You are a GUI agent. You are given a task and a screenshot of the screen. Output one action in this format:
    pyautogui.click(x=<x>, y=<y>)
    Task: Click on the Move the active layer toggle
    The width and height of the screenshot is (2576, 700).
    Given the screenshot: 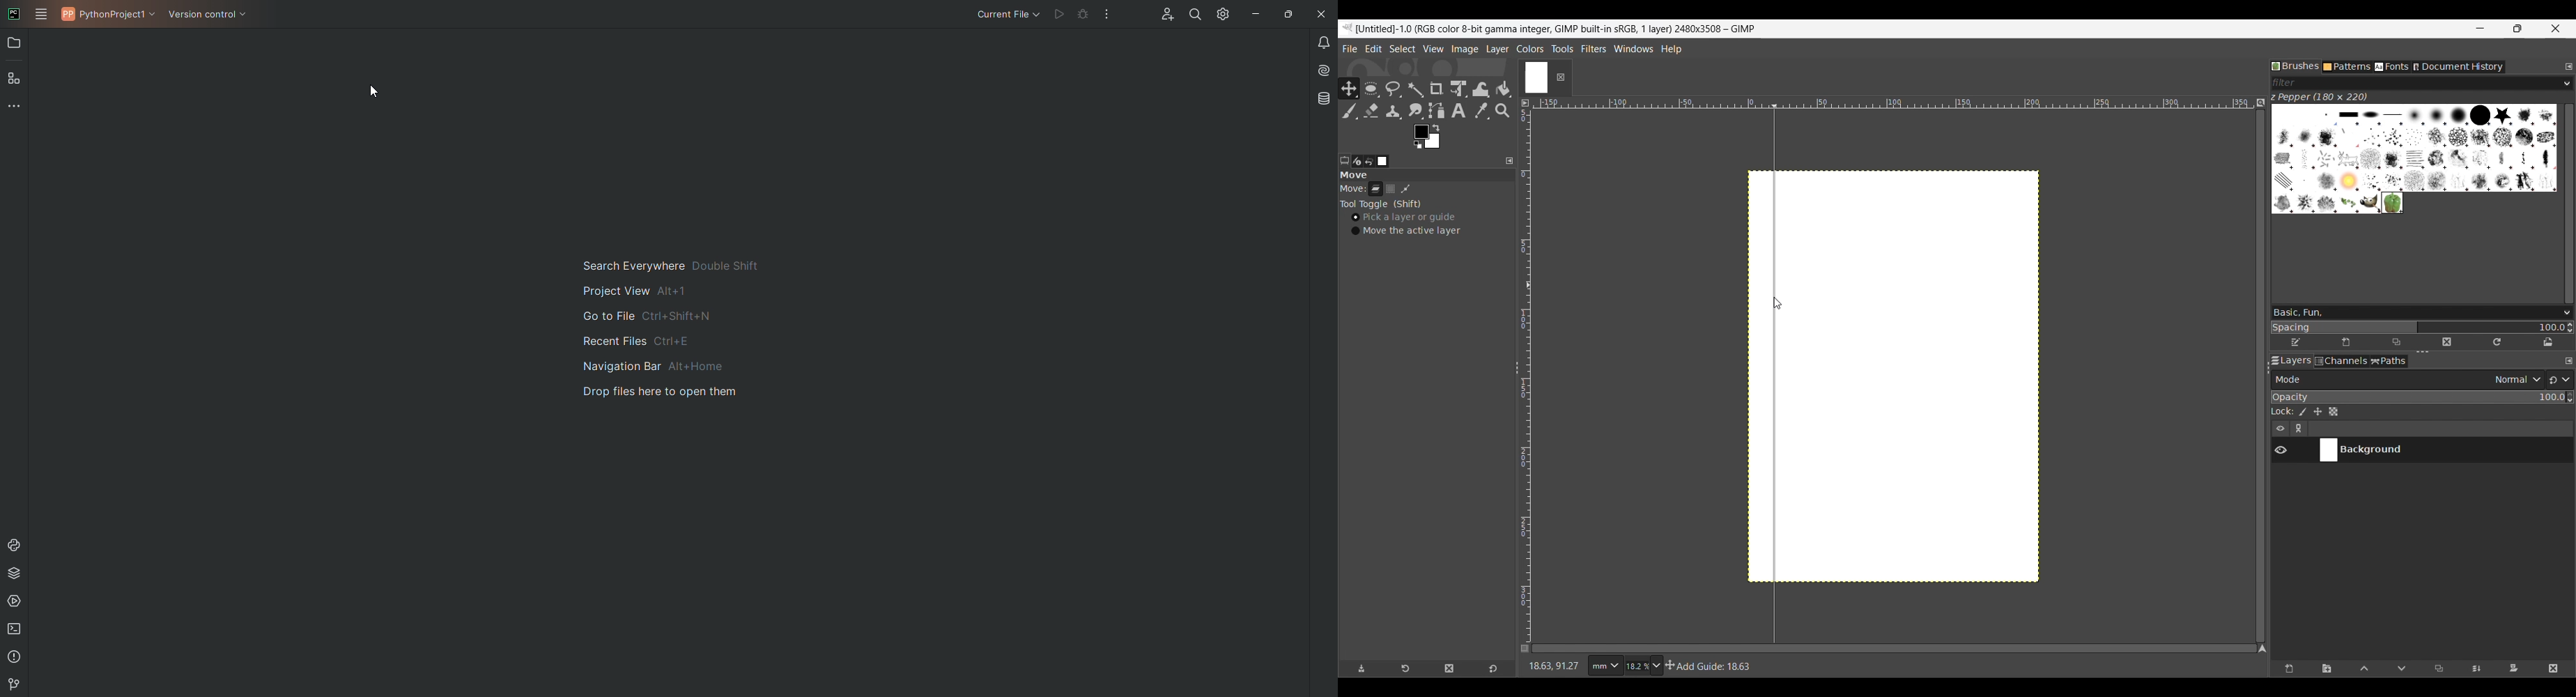 What is the action you would take?
    pyautogui.click(x=1406, y=231)
    